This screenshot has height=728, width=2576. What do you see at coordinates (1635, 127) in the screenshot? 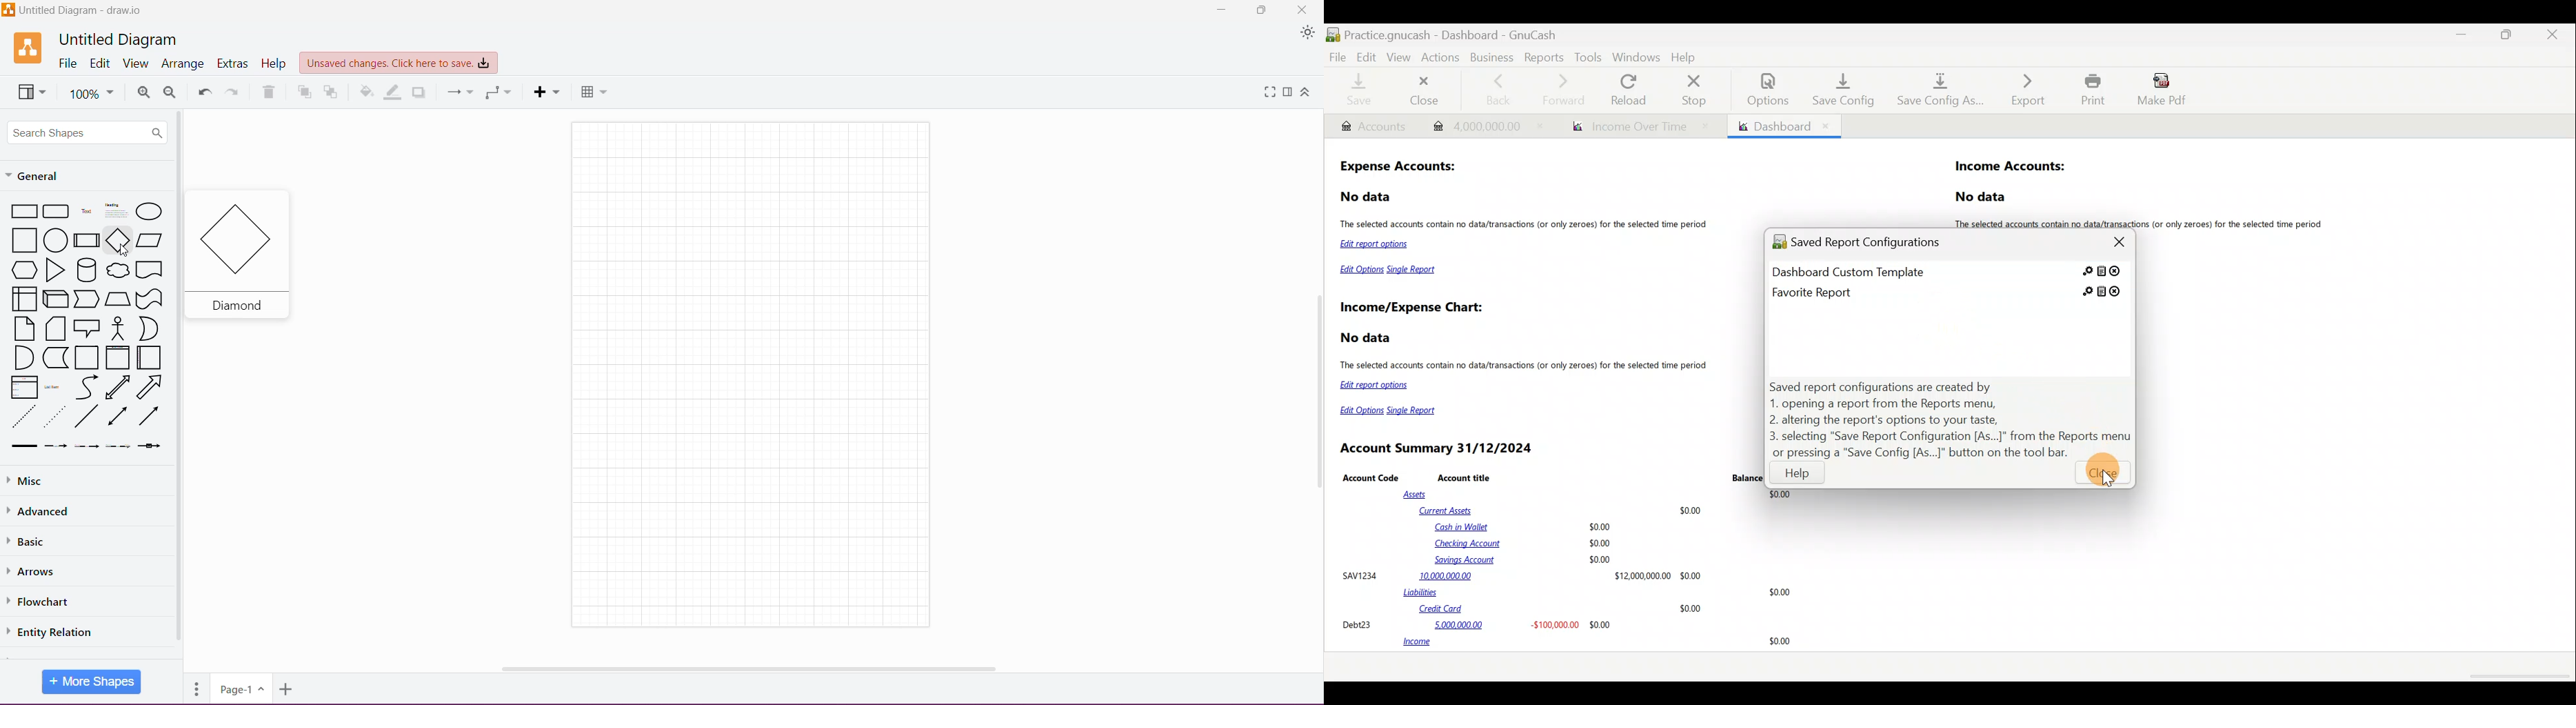
I see `Report` at bounding box center [1635, 127].